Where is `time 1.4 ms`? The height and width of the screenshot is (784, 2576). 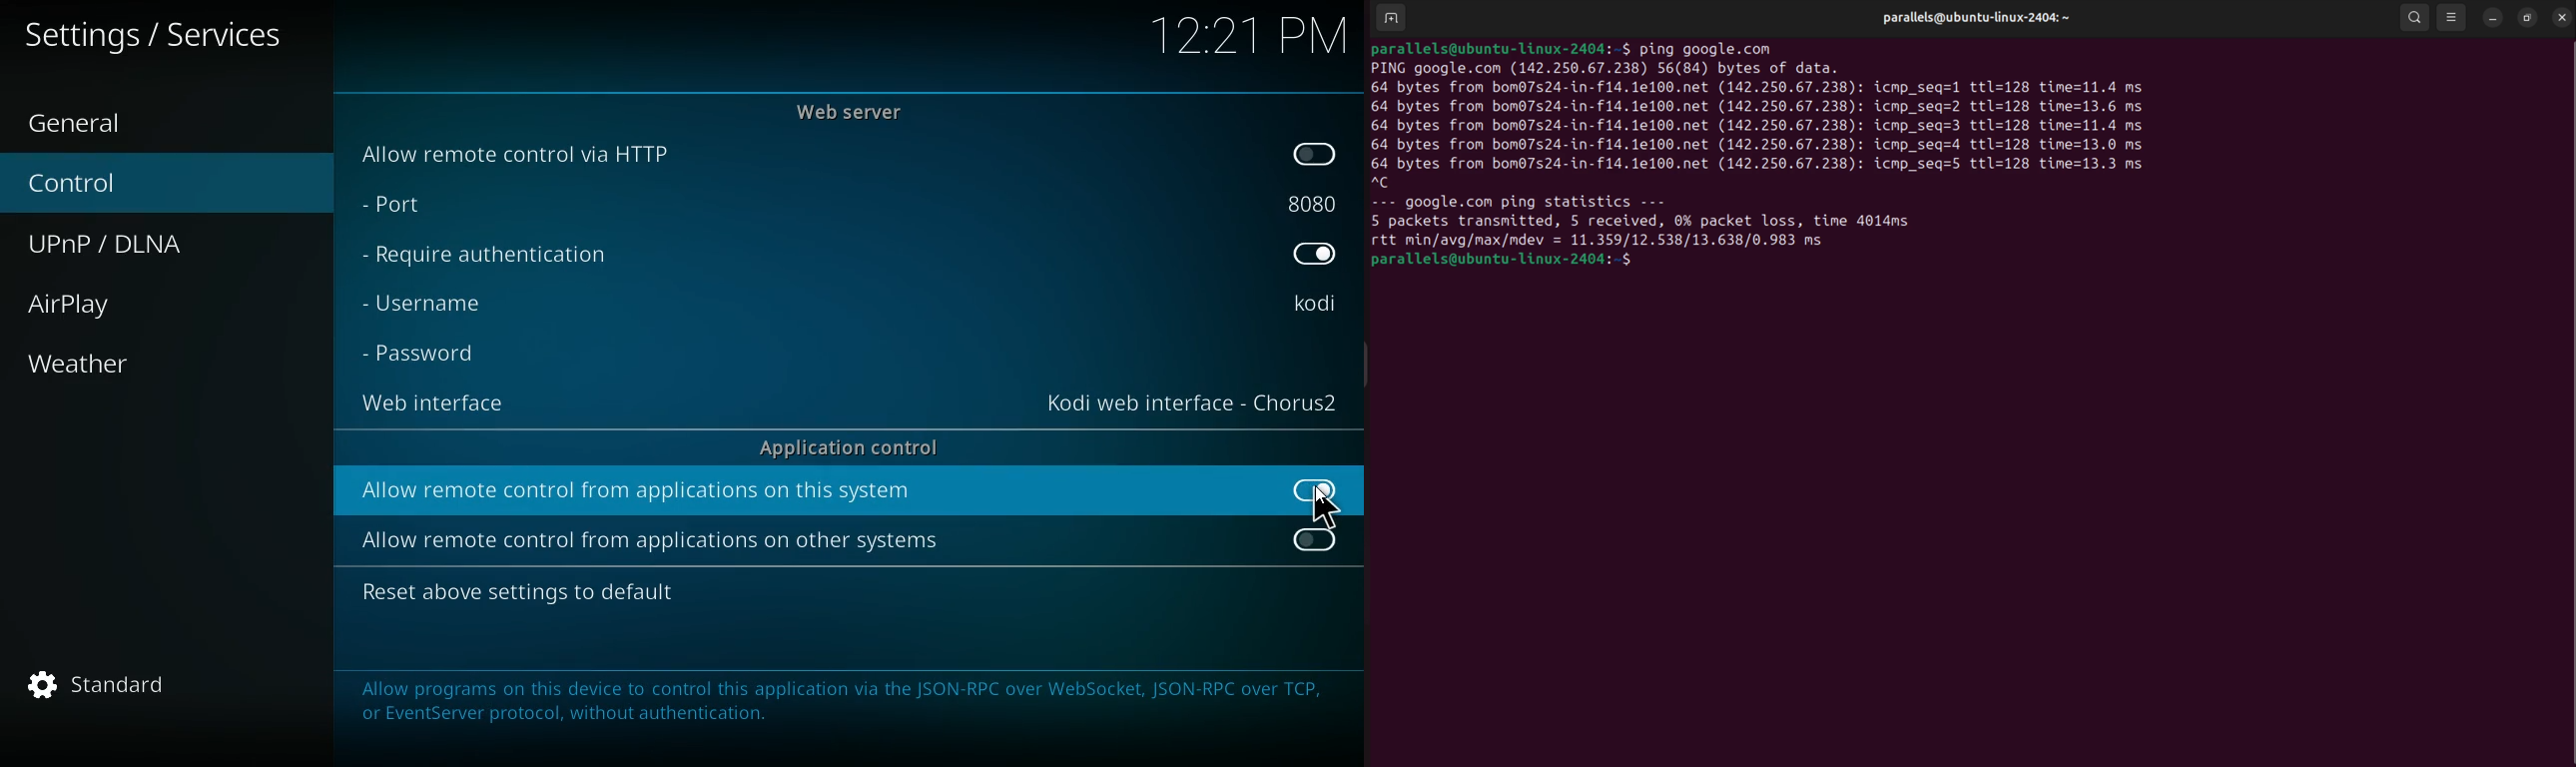 time 1.4 ms is located at coordinates (2100, 165).